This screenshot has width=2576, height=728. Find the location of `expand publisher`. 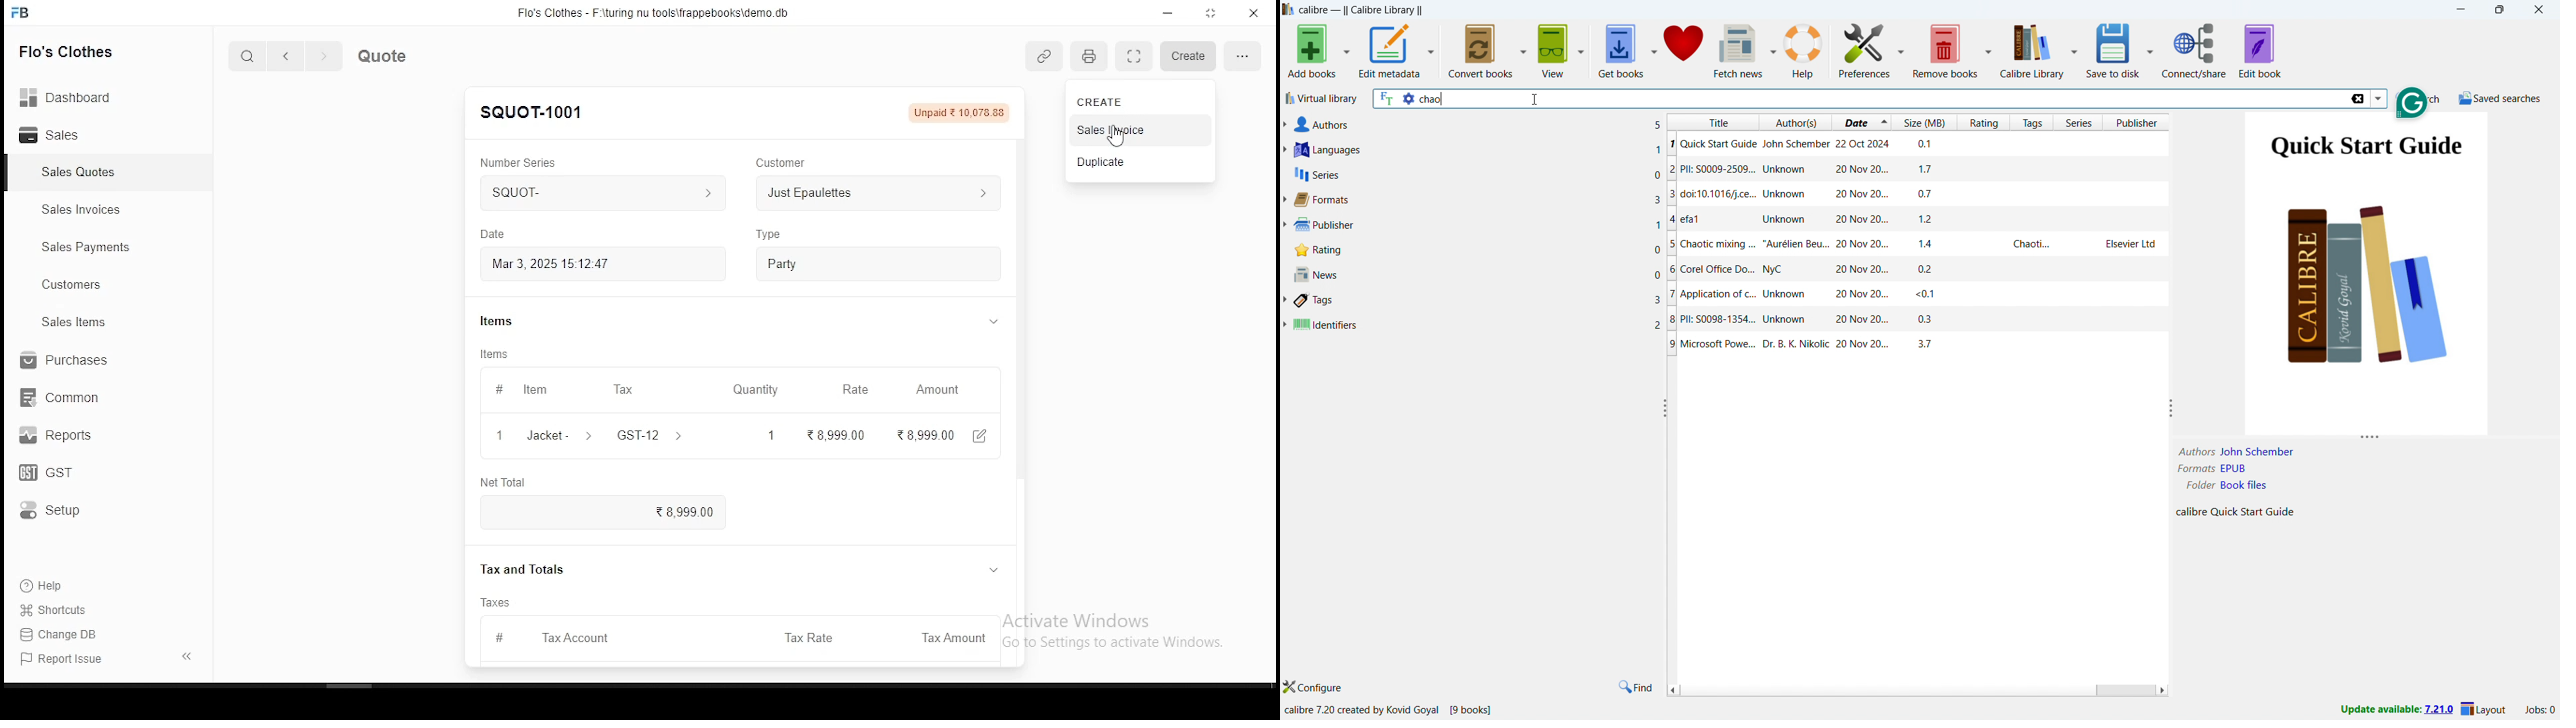

expand publisher is located at coordinates (1284, 225).